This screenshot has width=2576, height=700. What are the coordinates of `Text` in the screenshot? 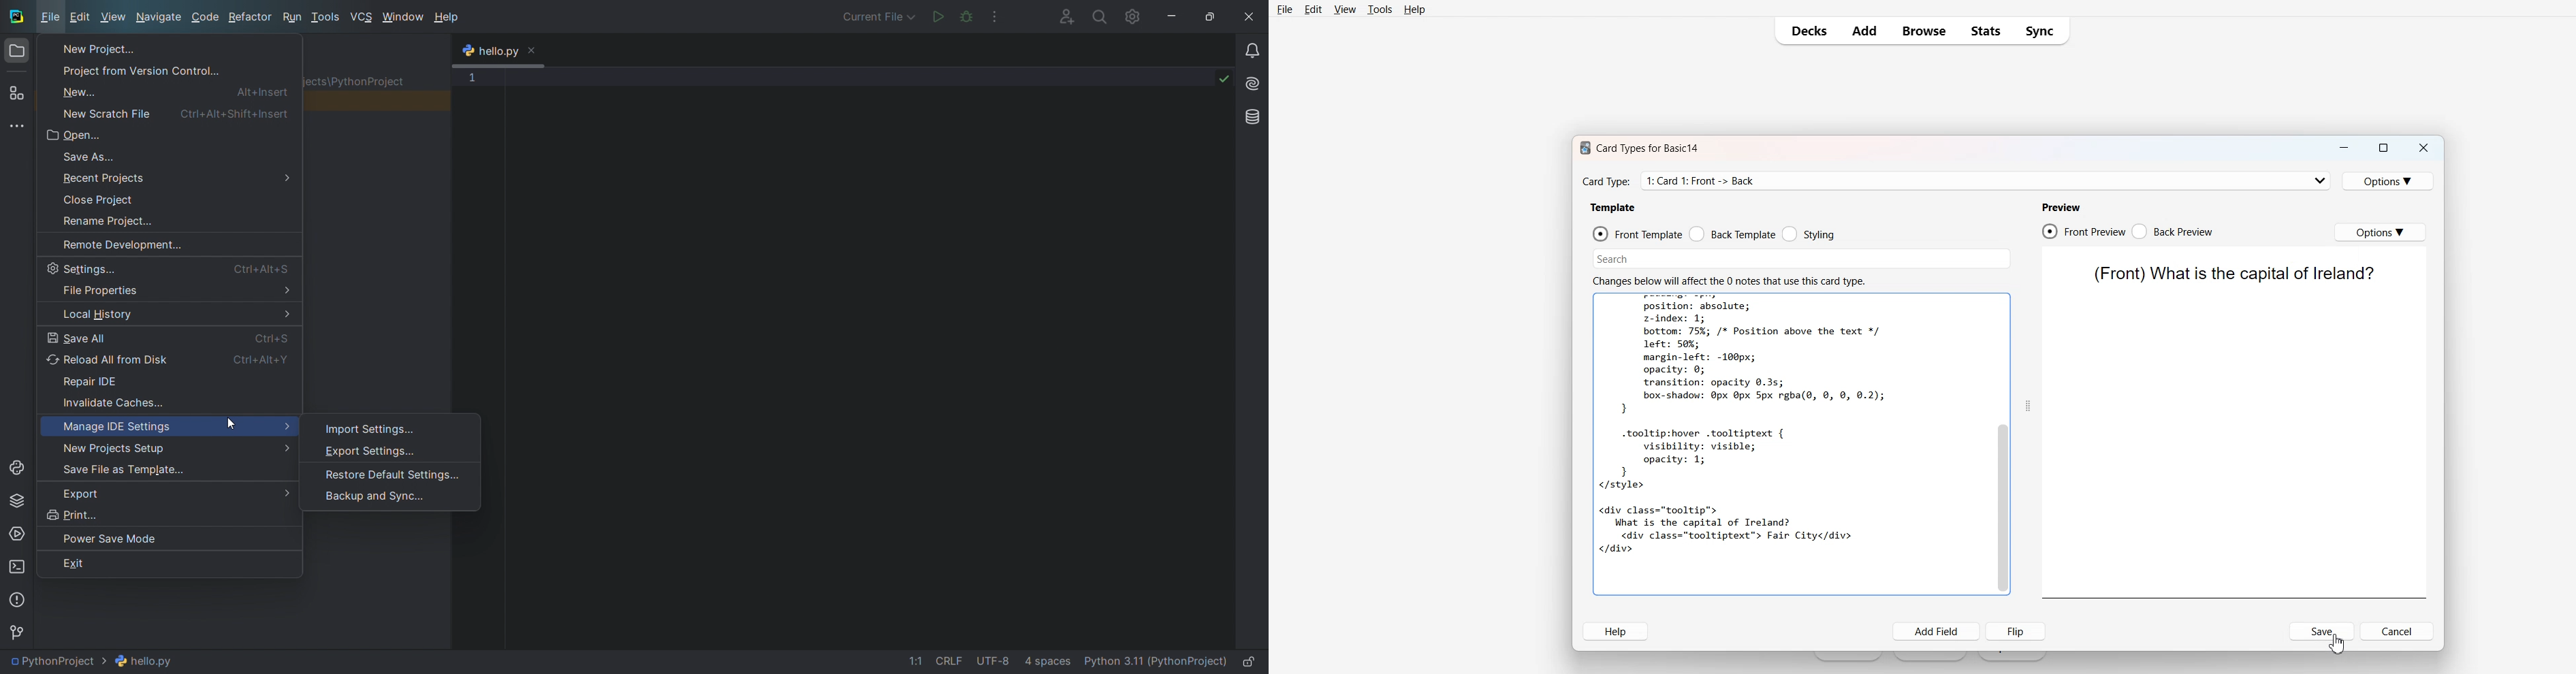 It's located at (1790, 445).